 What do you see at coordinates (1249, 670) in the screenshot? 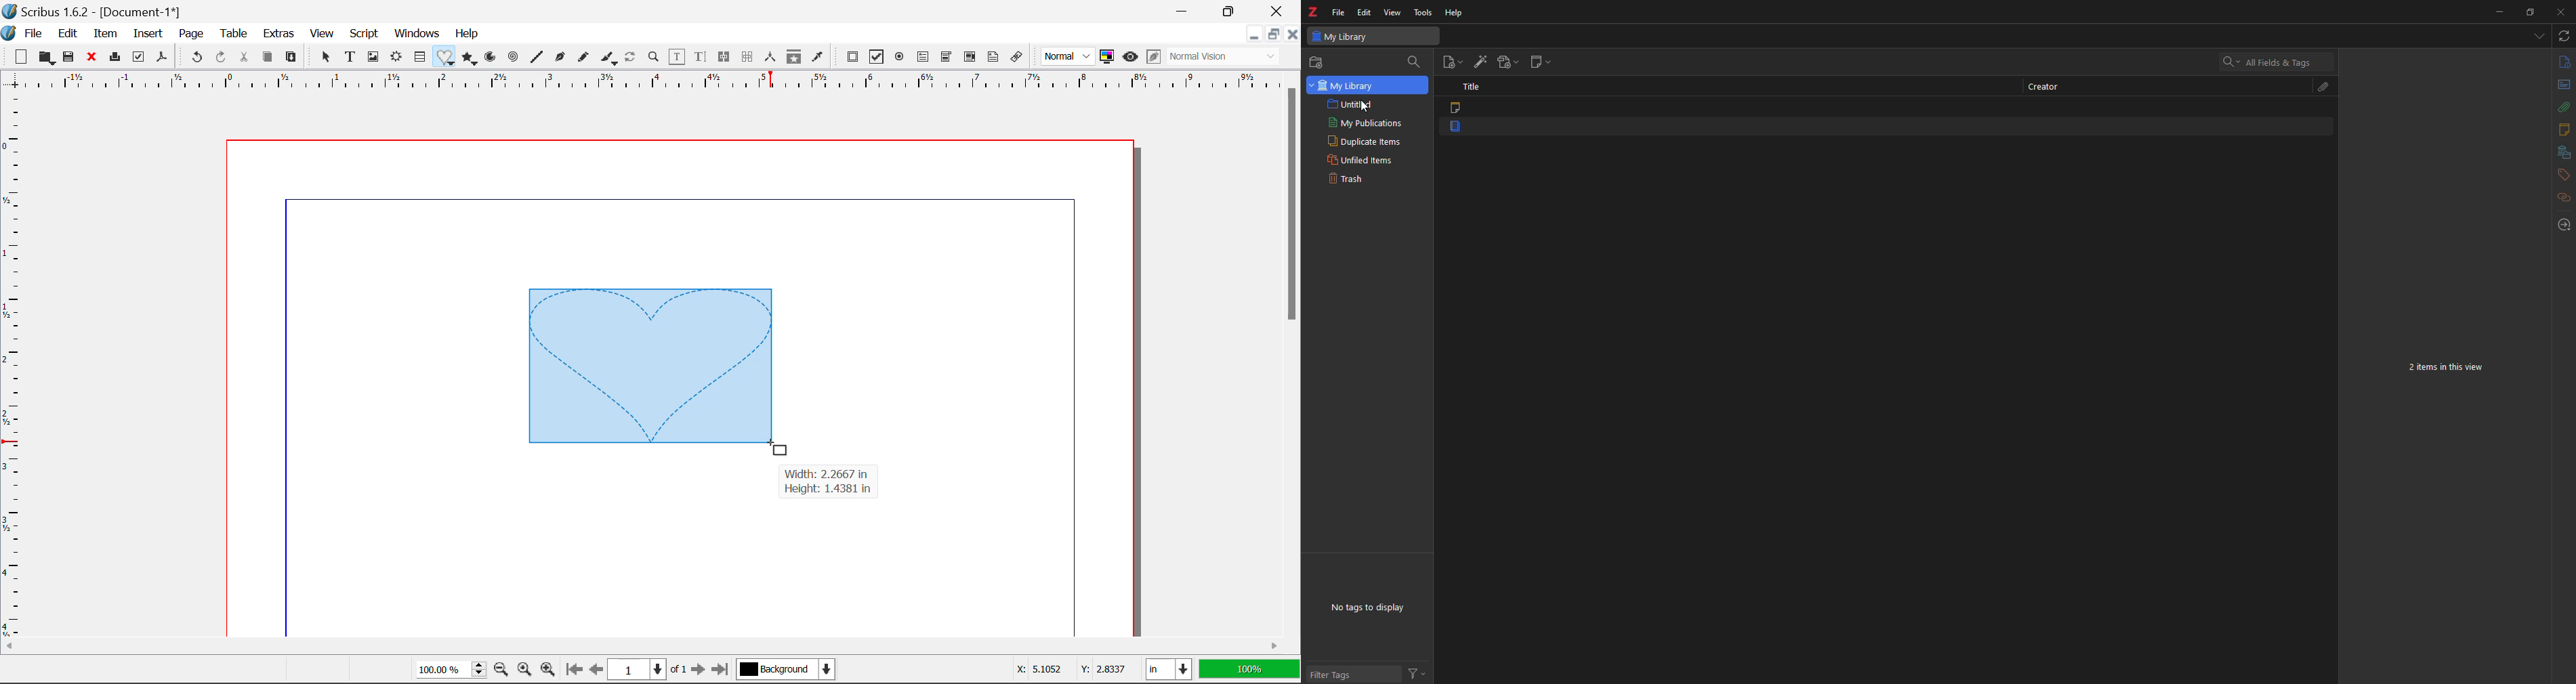
I see `100%` at bounding box center [1249, 670].